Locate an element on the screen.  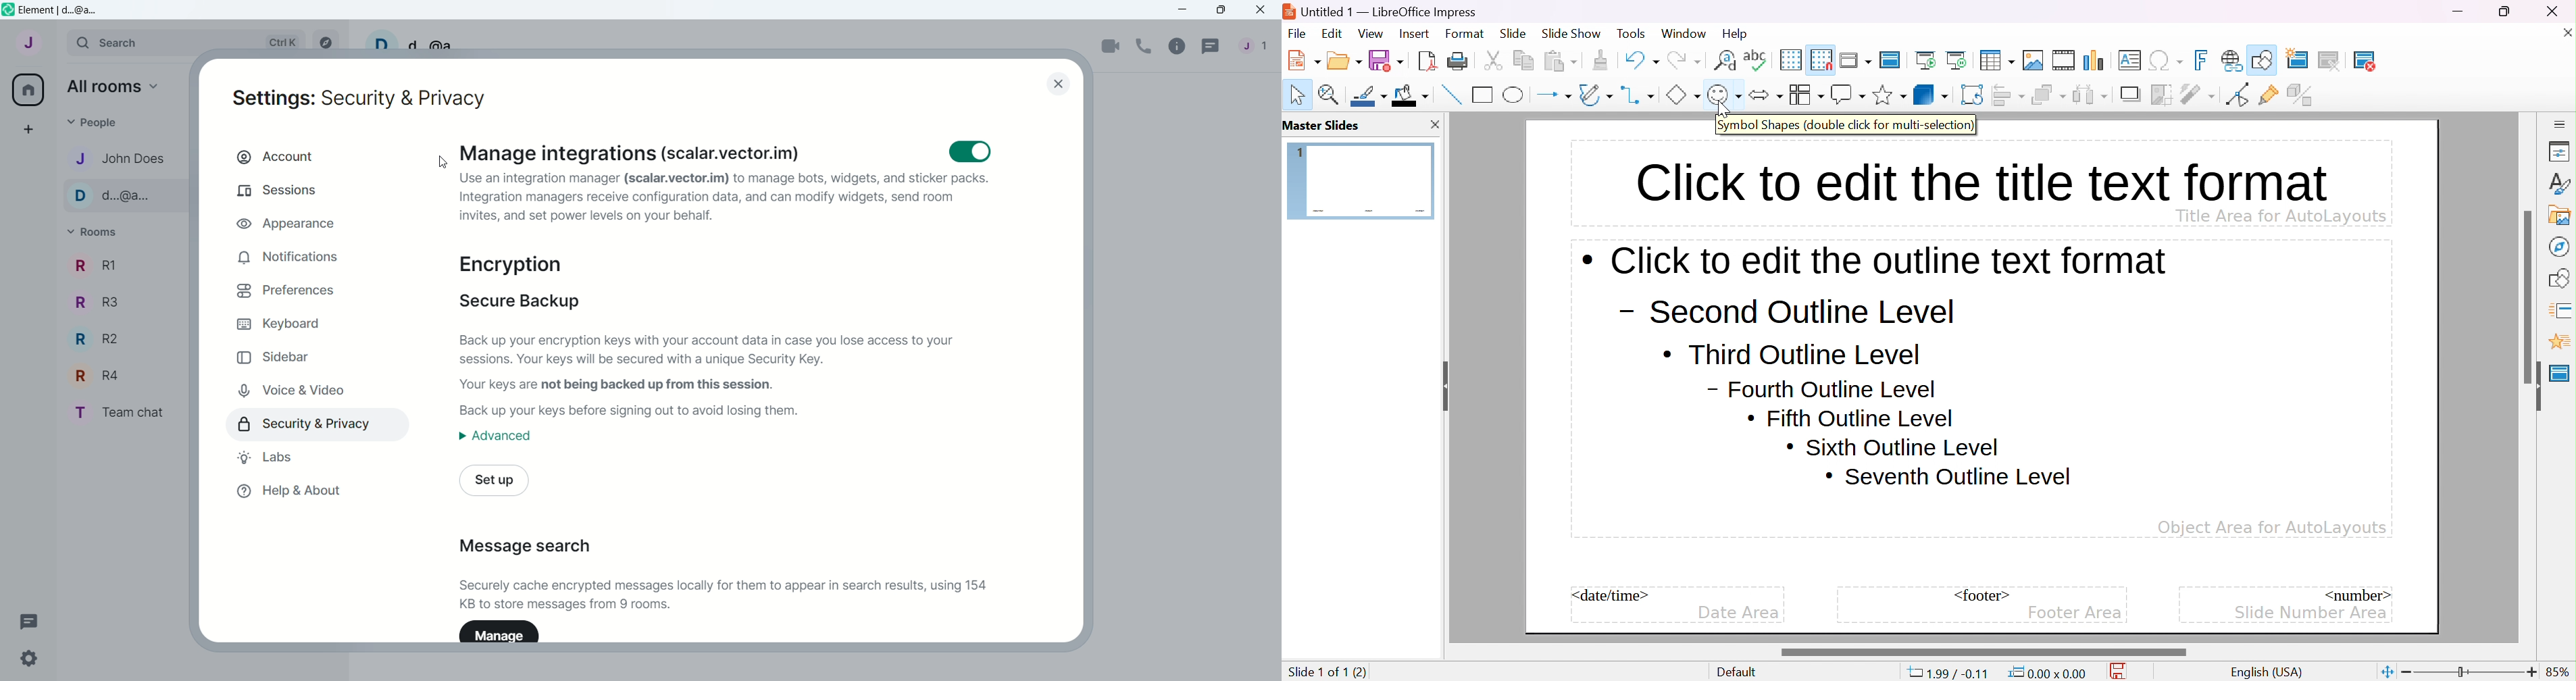
second outline level is located at coordinates (1784, 312).